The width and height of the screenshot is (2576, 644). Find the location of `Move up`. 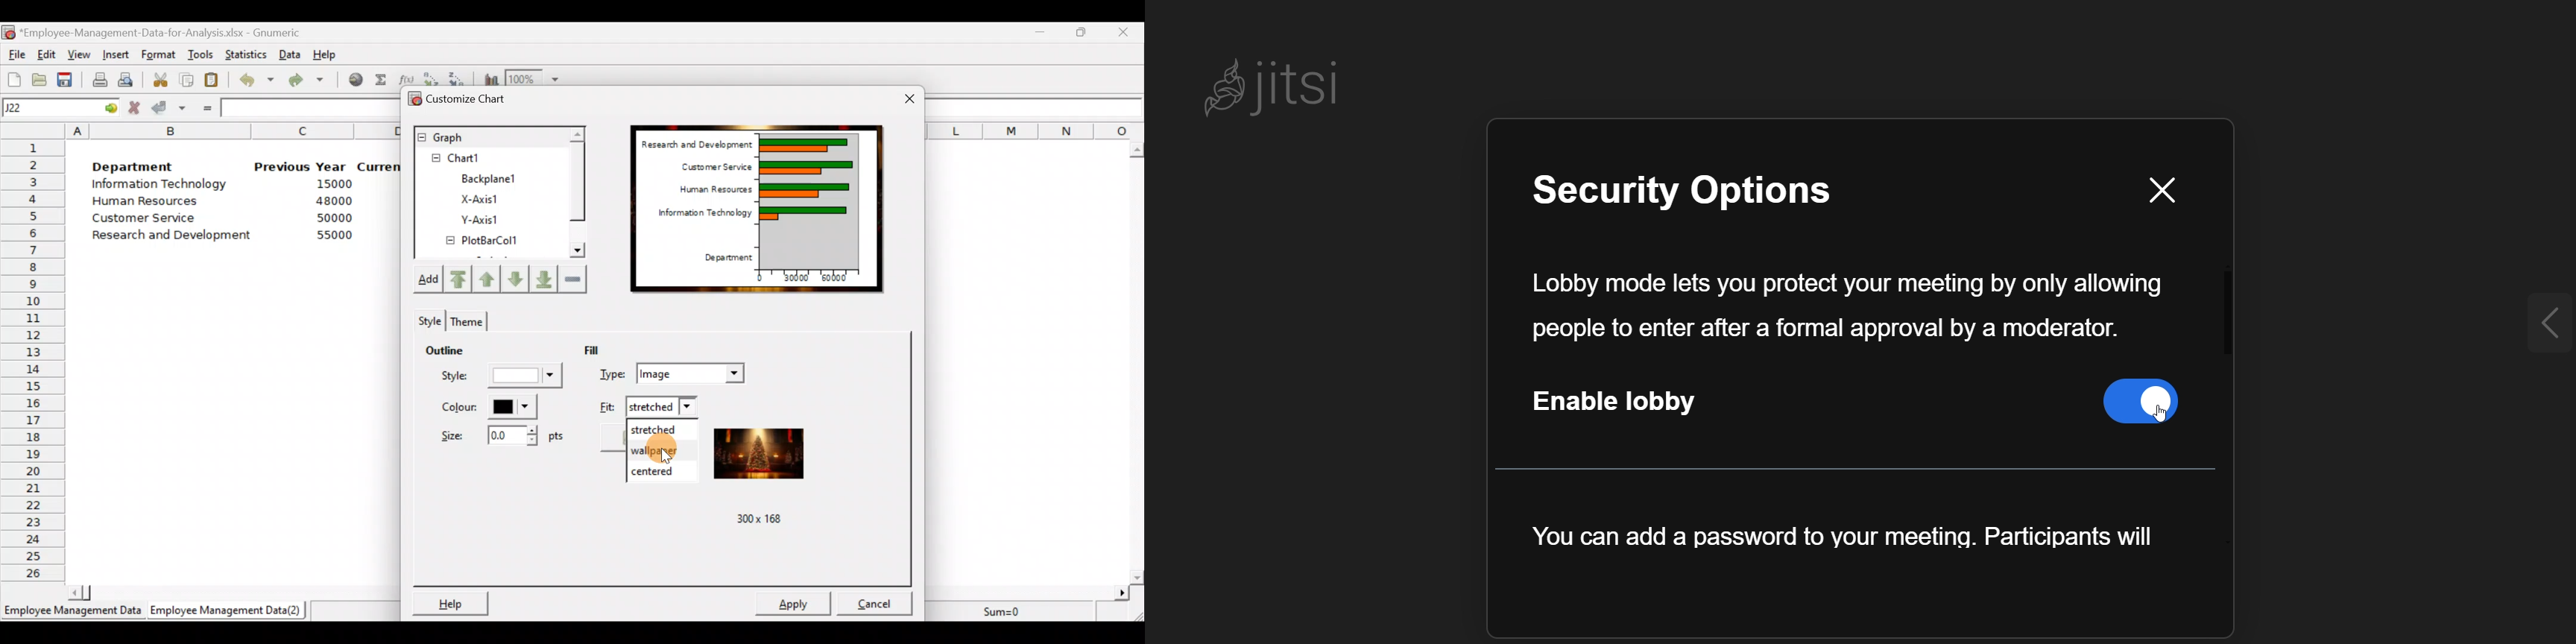

Move up is located at coordinates (513, 278).